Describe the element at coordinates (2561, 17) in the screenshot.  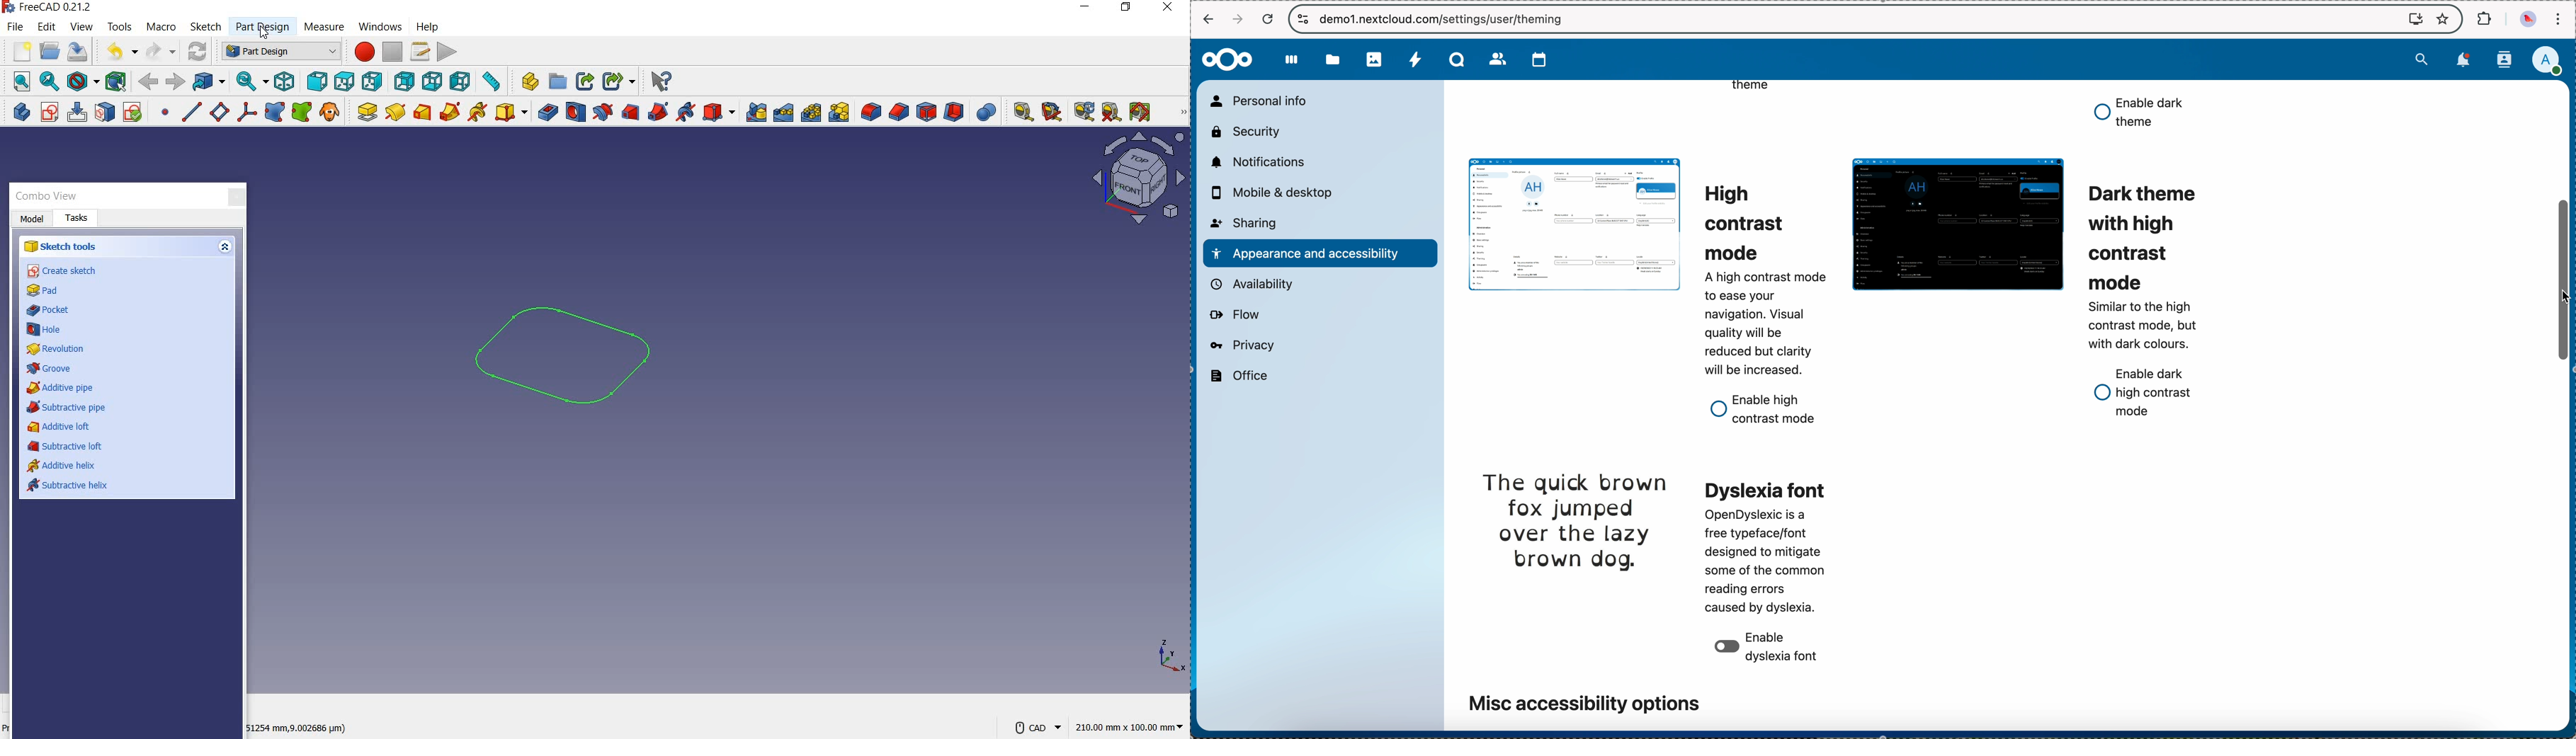
I see `customize and control Google Chrome` at that location.